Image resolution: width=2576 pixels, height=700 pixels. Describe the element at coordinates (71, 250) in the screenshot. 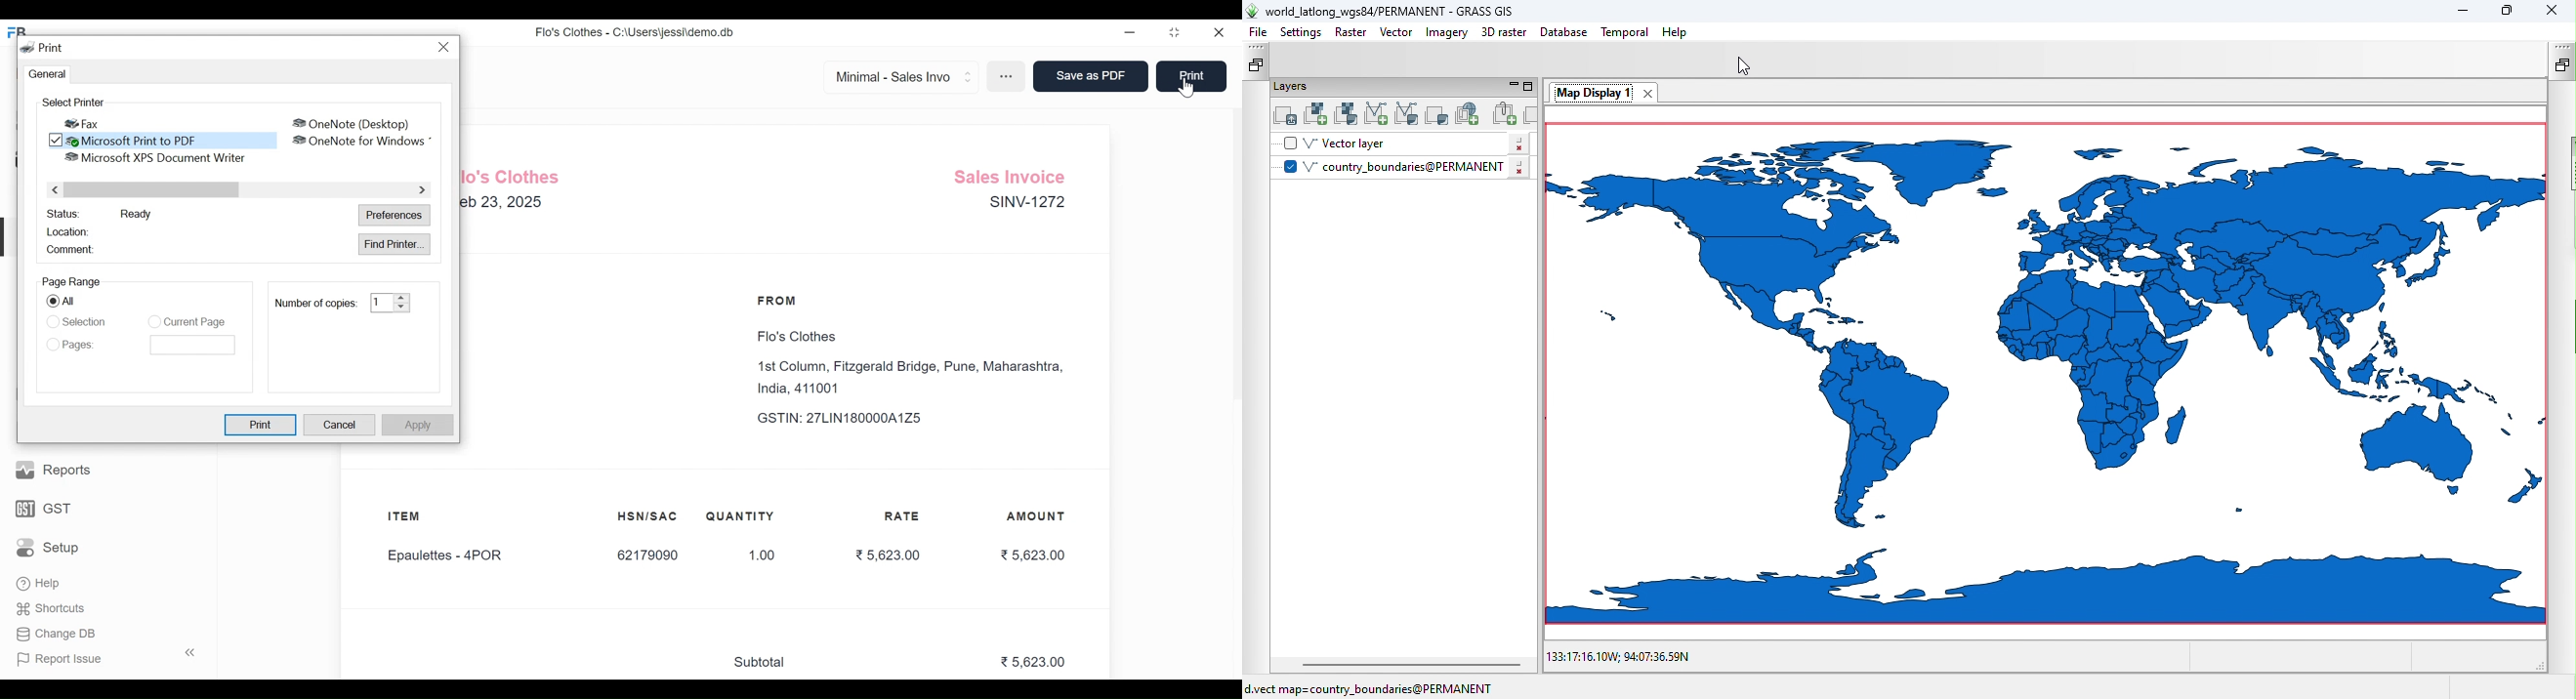

I see `Comment` at that location.